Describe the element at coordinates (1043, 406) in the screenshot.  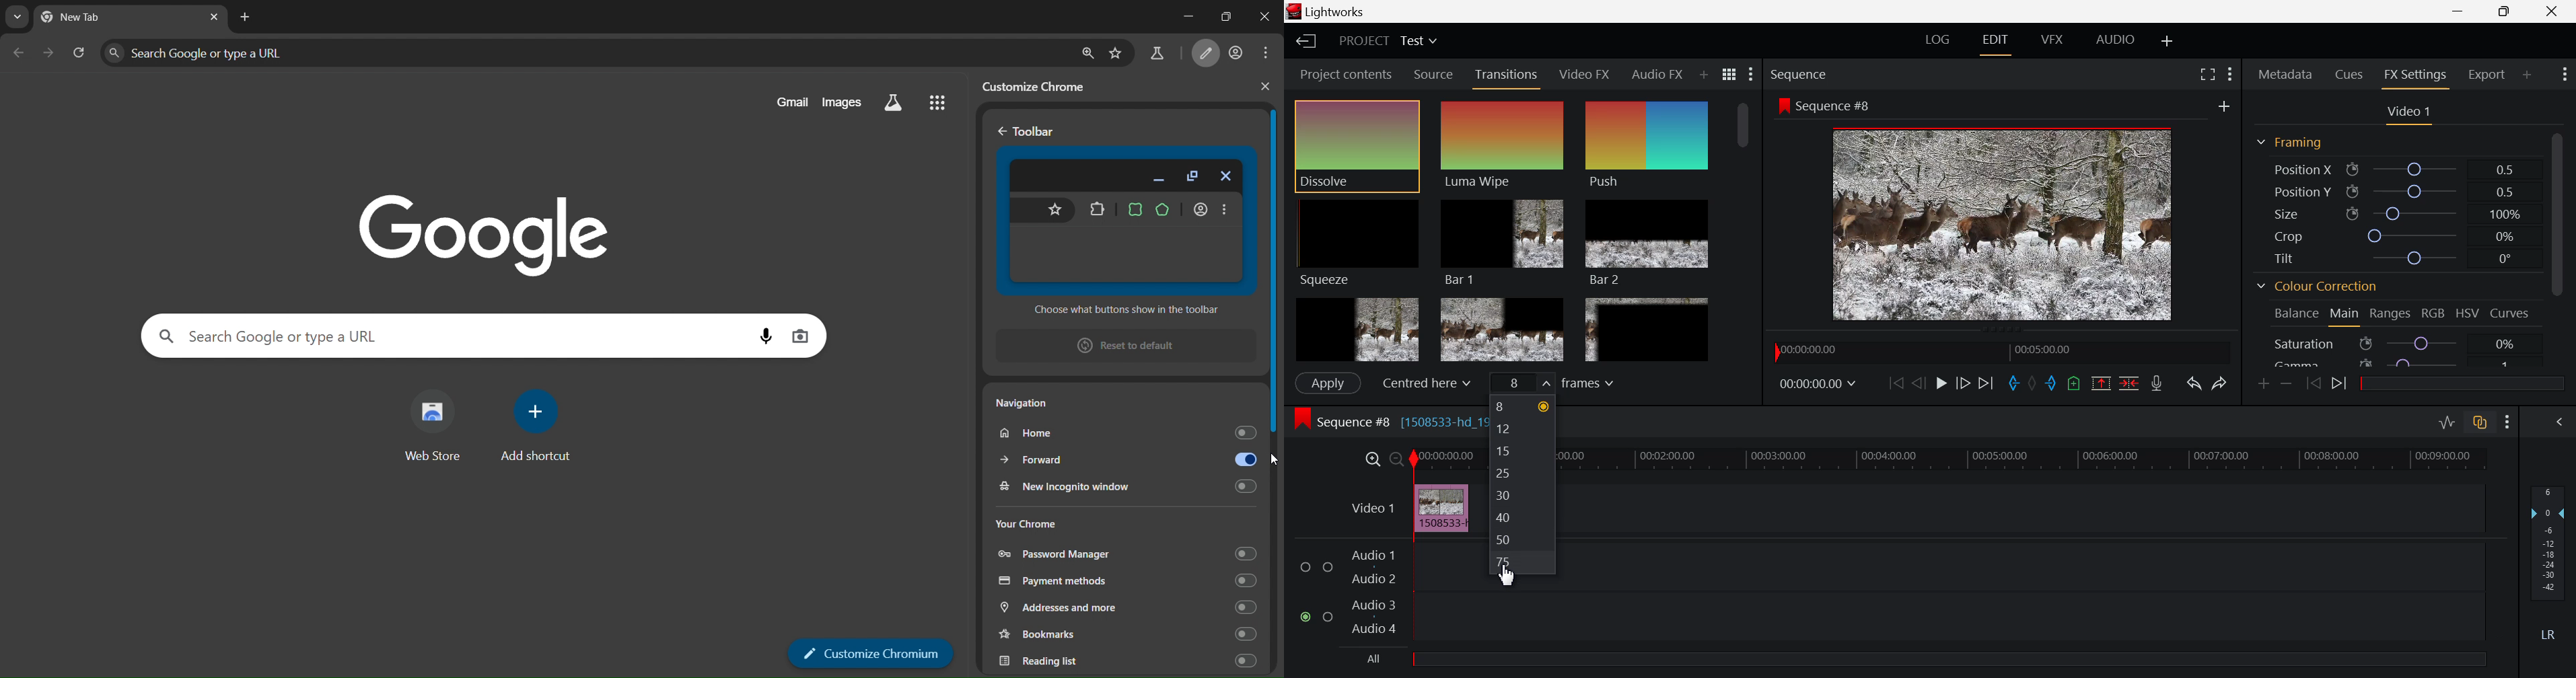
I see `navigation` at that location.